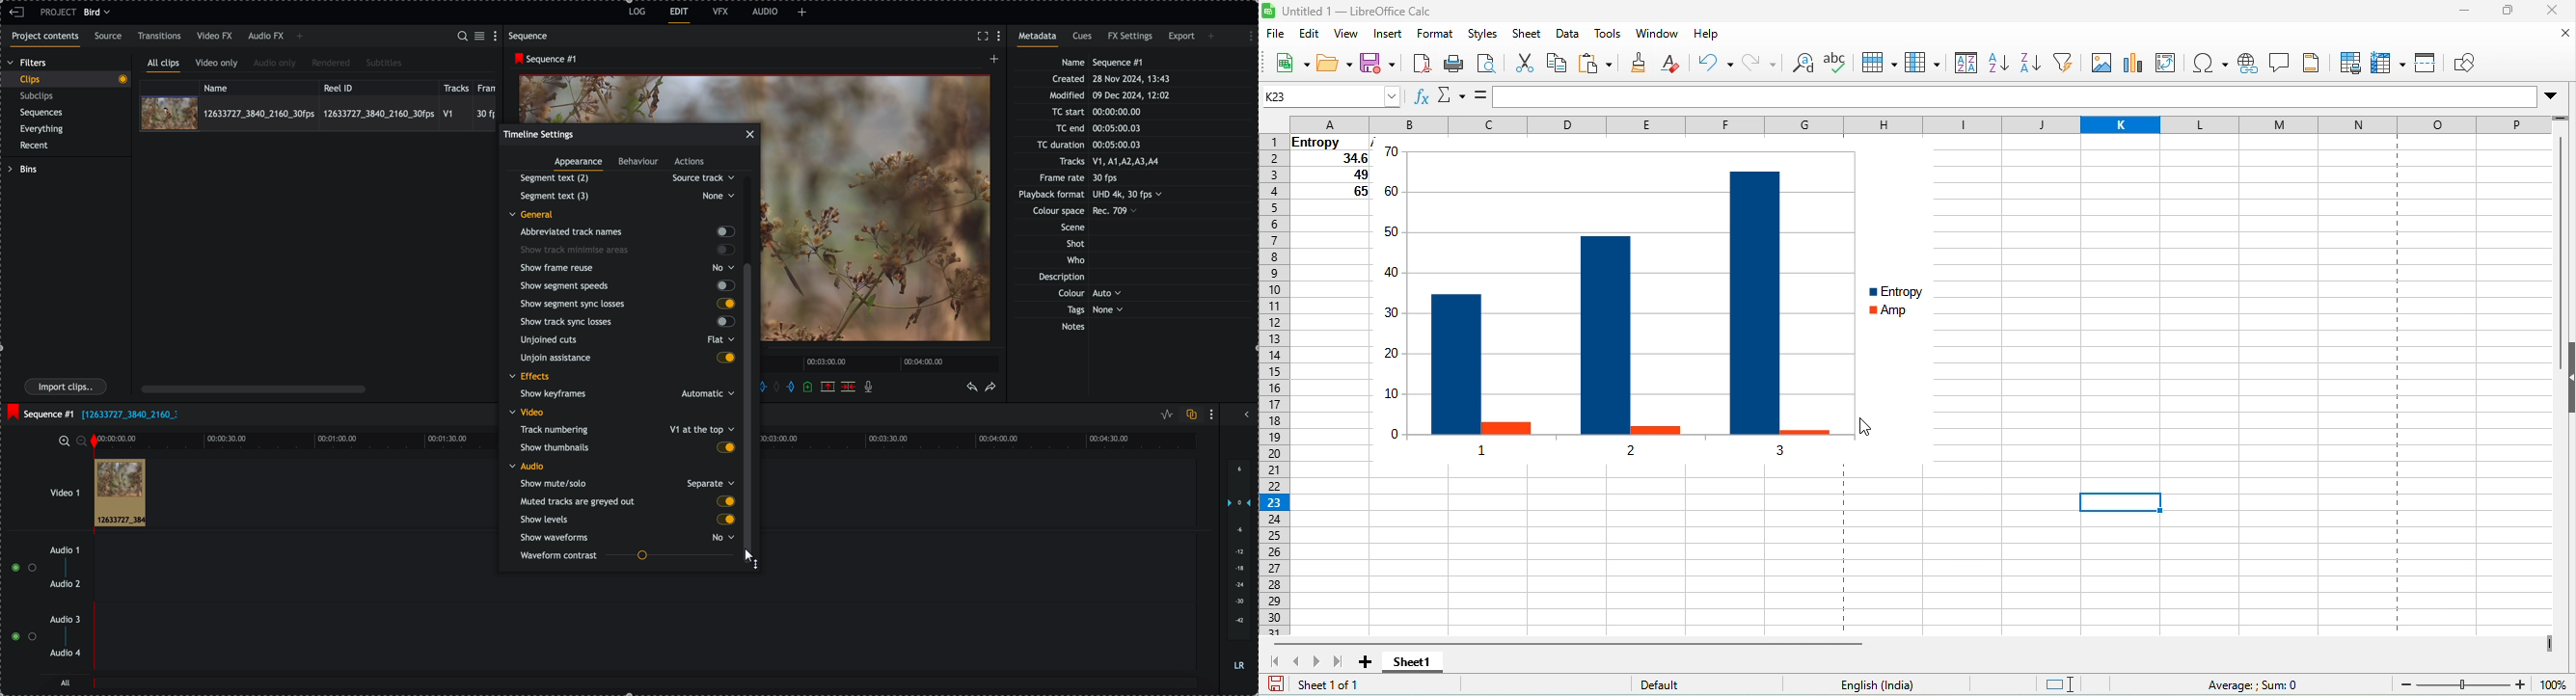 This screenshot has width=2576, height=700. I want to click on scroll to next sheet, so click(1315, 662).